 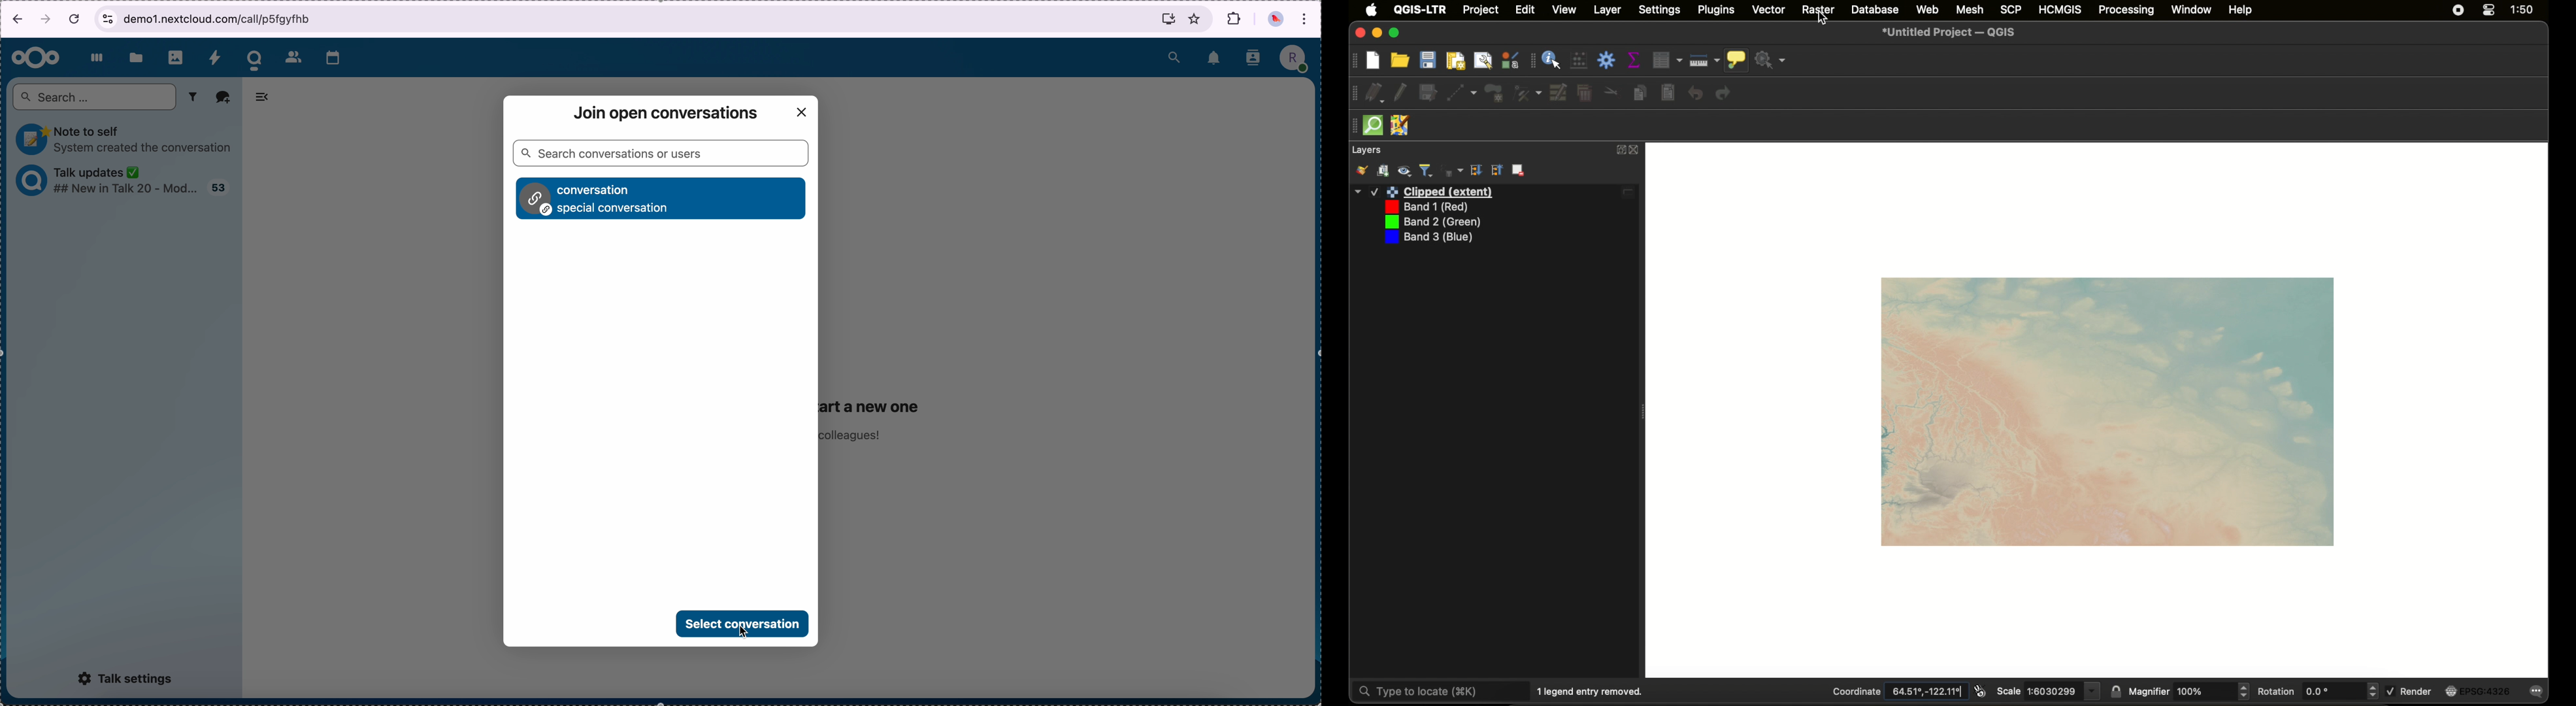 What do you see at coordinates (1400, 59) in the screenshot?
I see `open` at bounding box center [1400, 59].